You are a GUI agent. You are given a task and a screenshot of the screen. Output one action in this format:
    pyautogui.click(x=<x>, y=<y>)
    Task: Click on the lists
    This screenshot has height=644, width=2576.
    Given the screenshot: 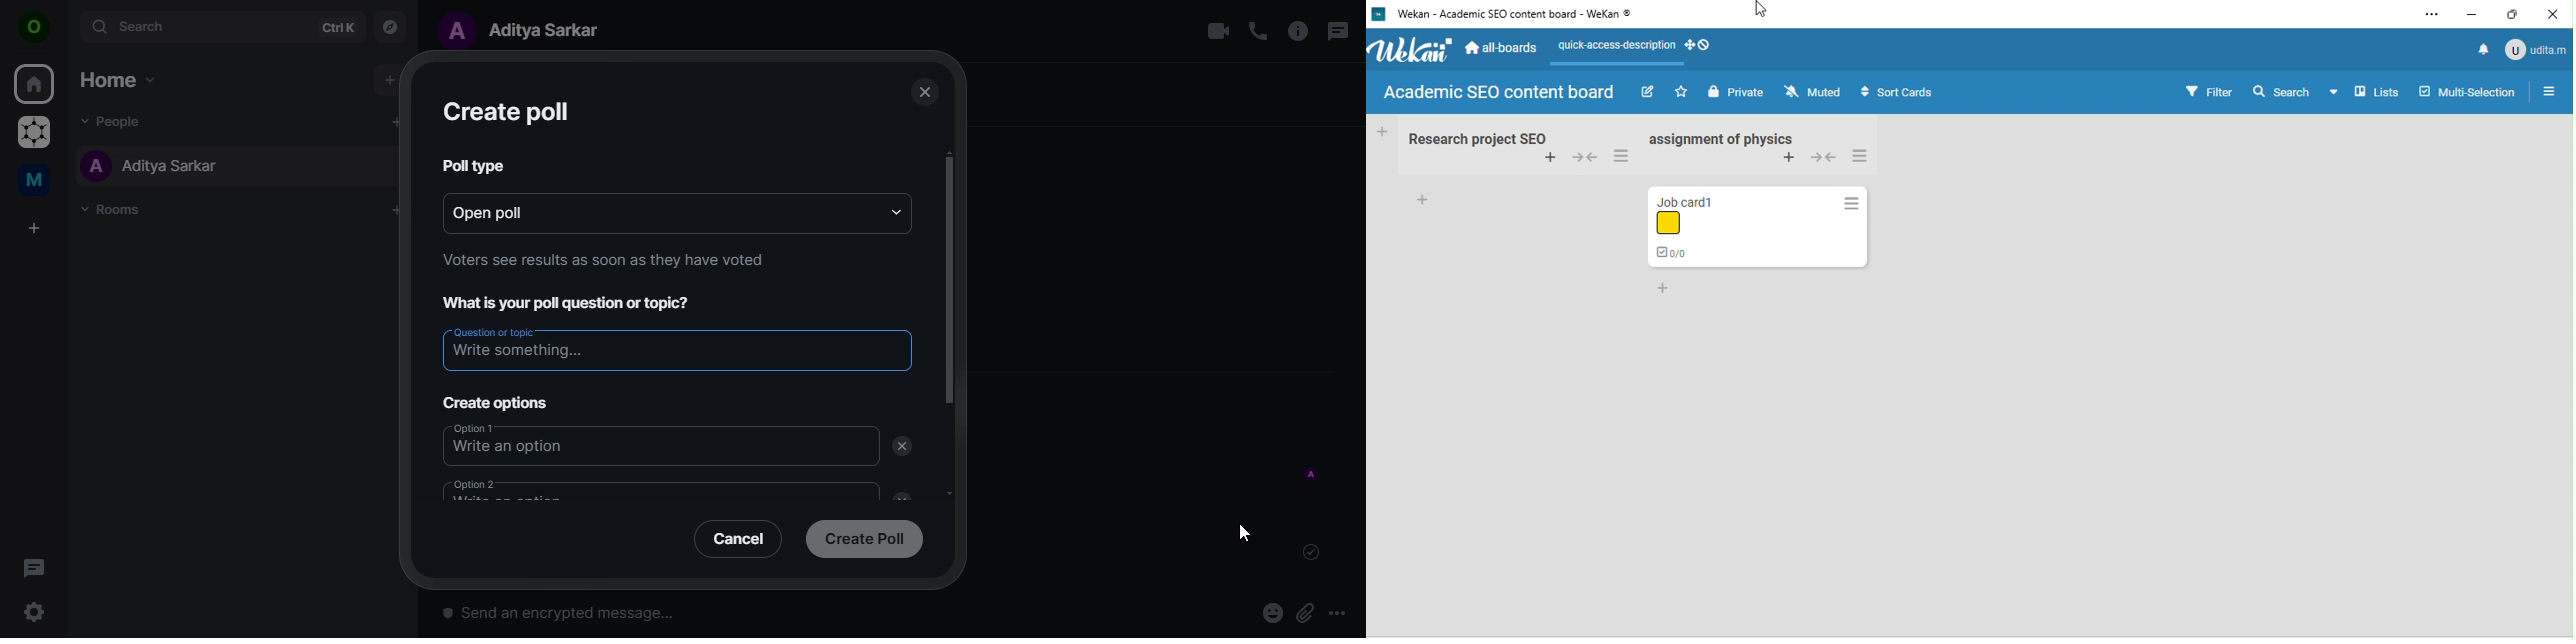 What is the action you would take?
    pyautogui.click(x=2367, y=95)
    